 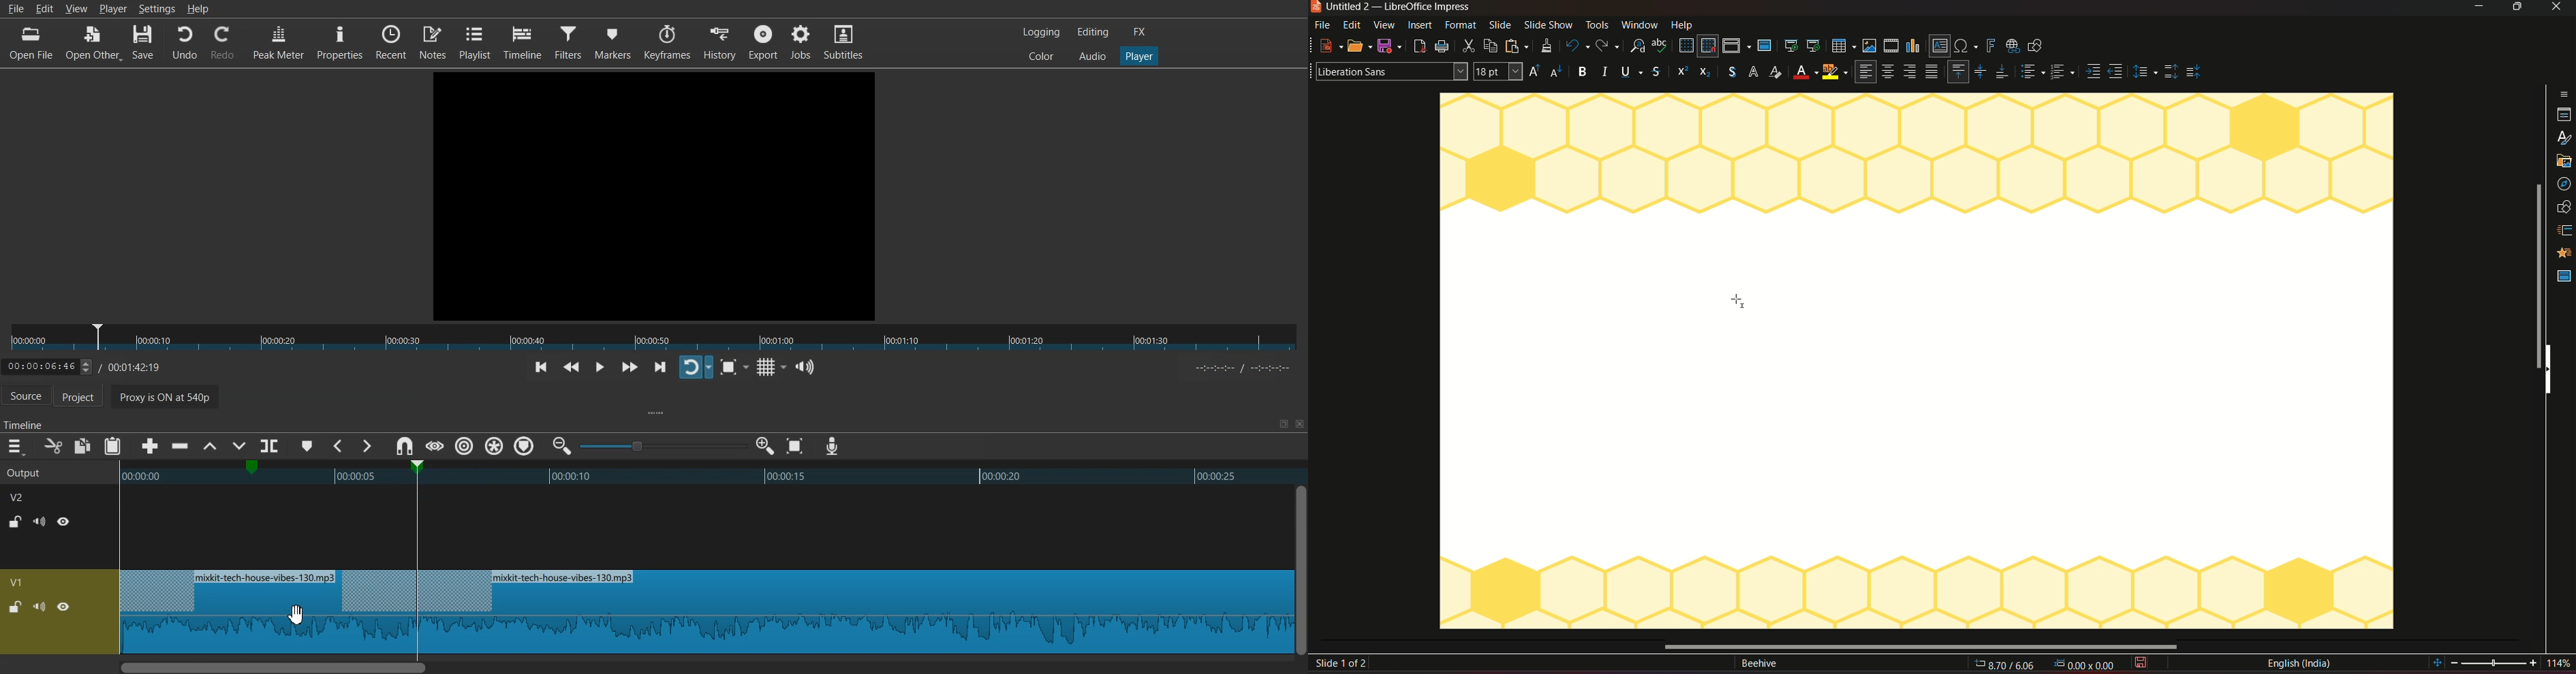 I want to click on Markers, so click(x=613, y=42).